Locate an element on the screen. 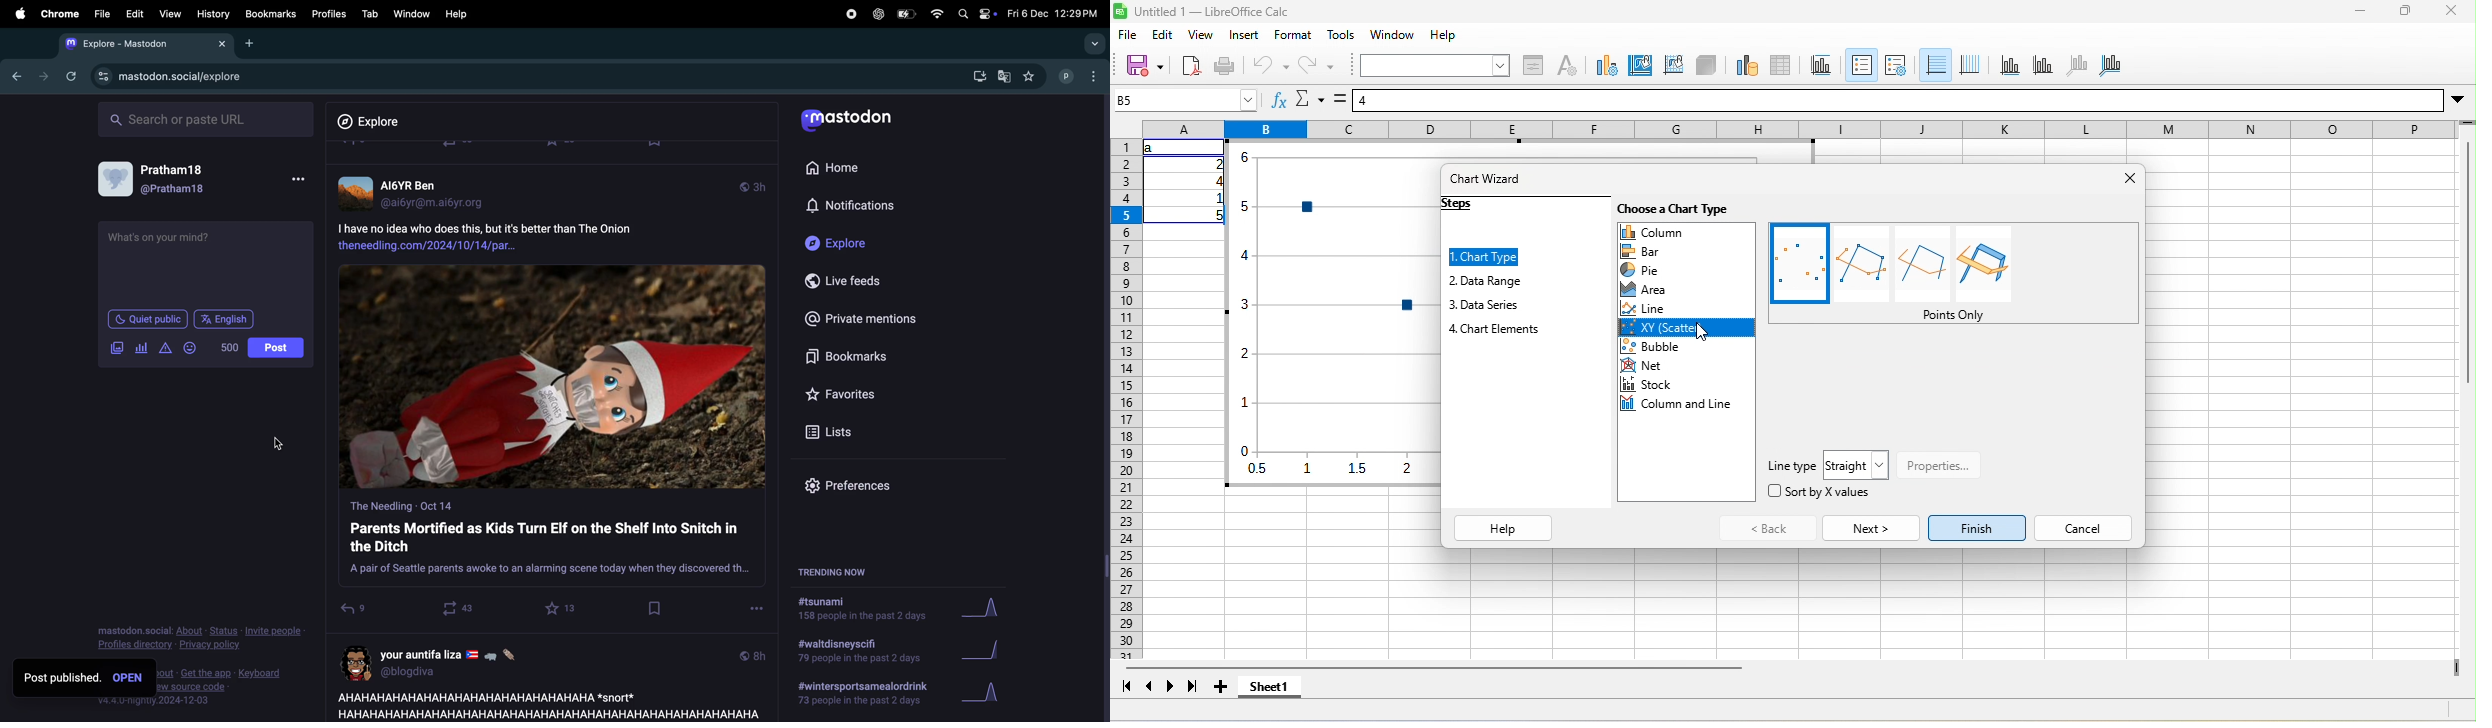 The height and width of the screenshot is (728, 2492). Software logo is located at coordinates (1120, 11).